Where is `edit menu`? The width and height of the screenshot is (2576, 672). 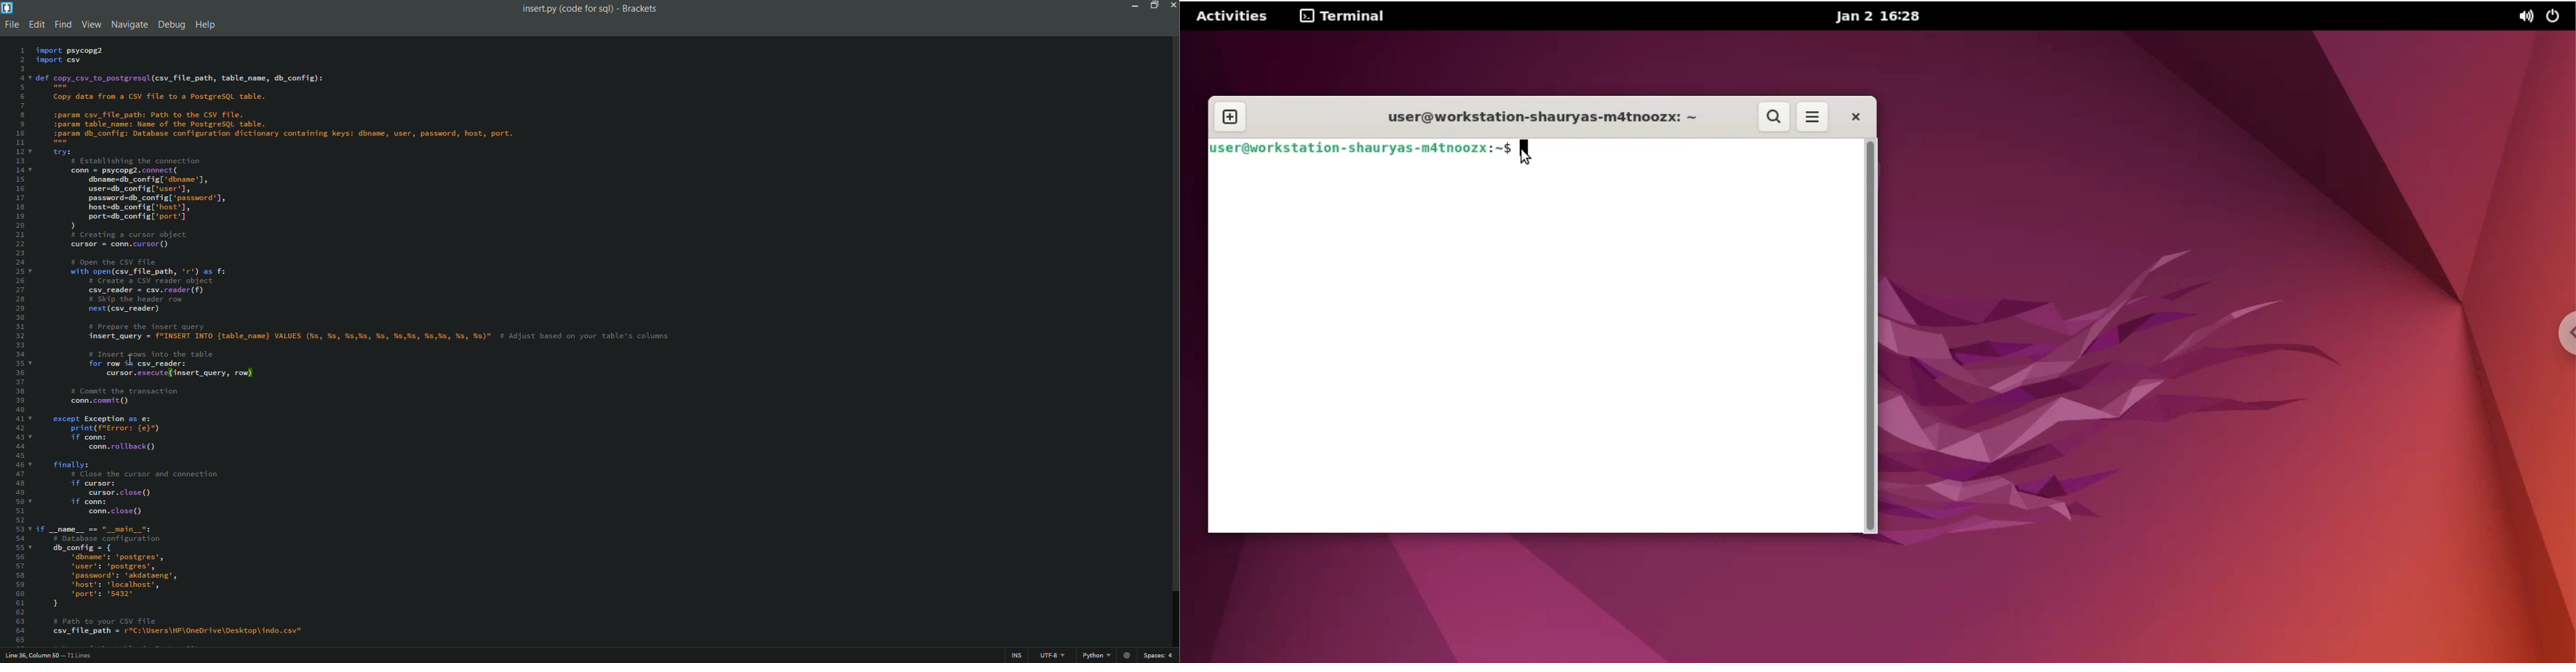 edit menu is located at coordinates (36, 24).